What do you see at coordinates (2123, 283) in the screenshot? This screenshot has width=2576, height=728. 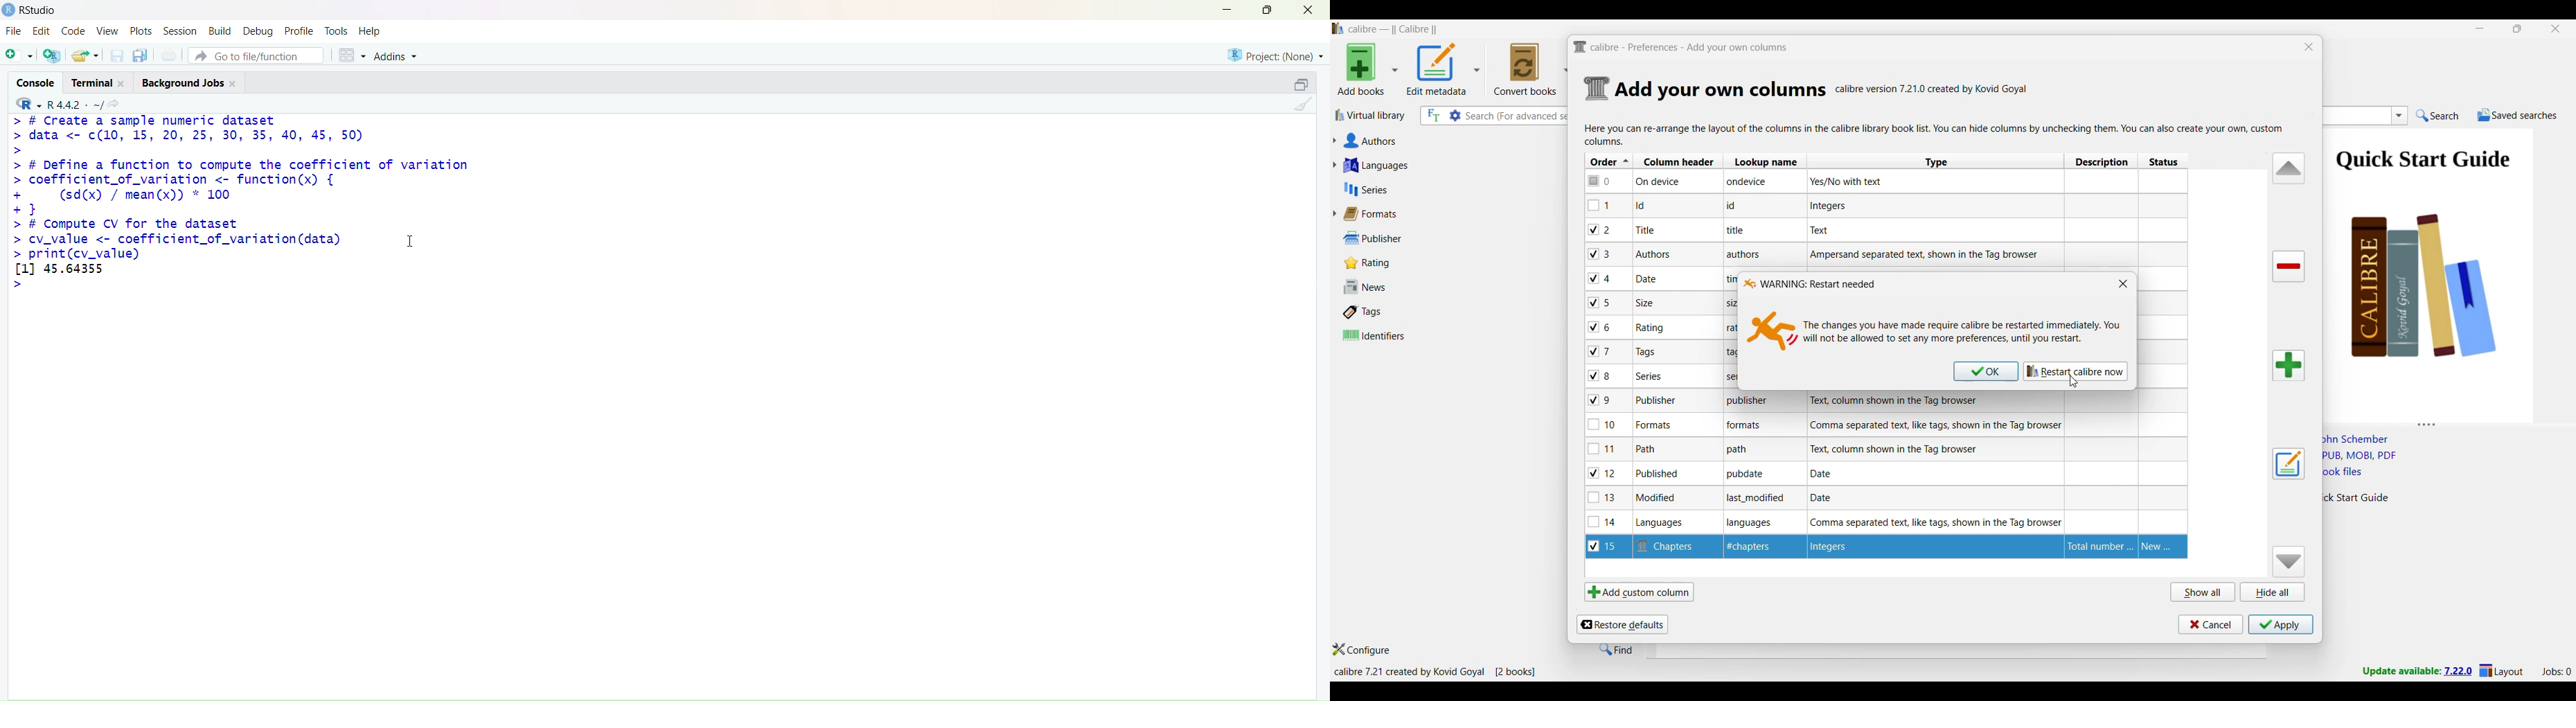 I see `Close window` at bounding box center [2123, 283].